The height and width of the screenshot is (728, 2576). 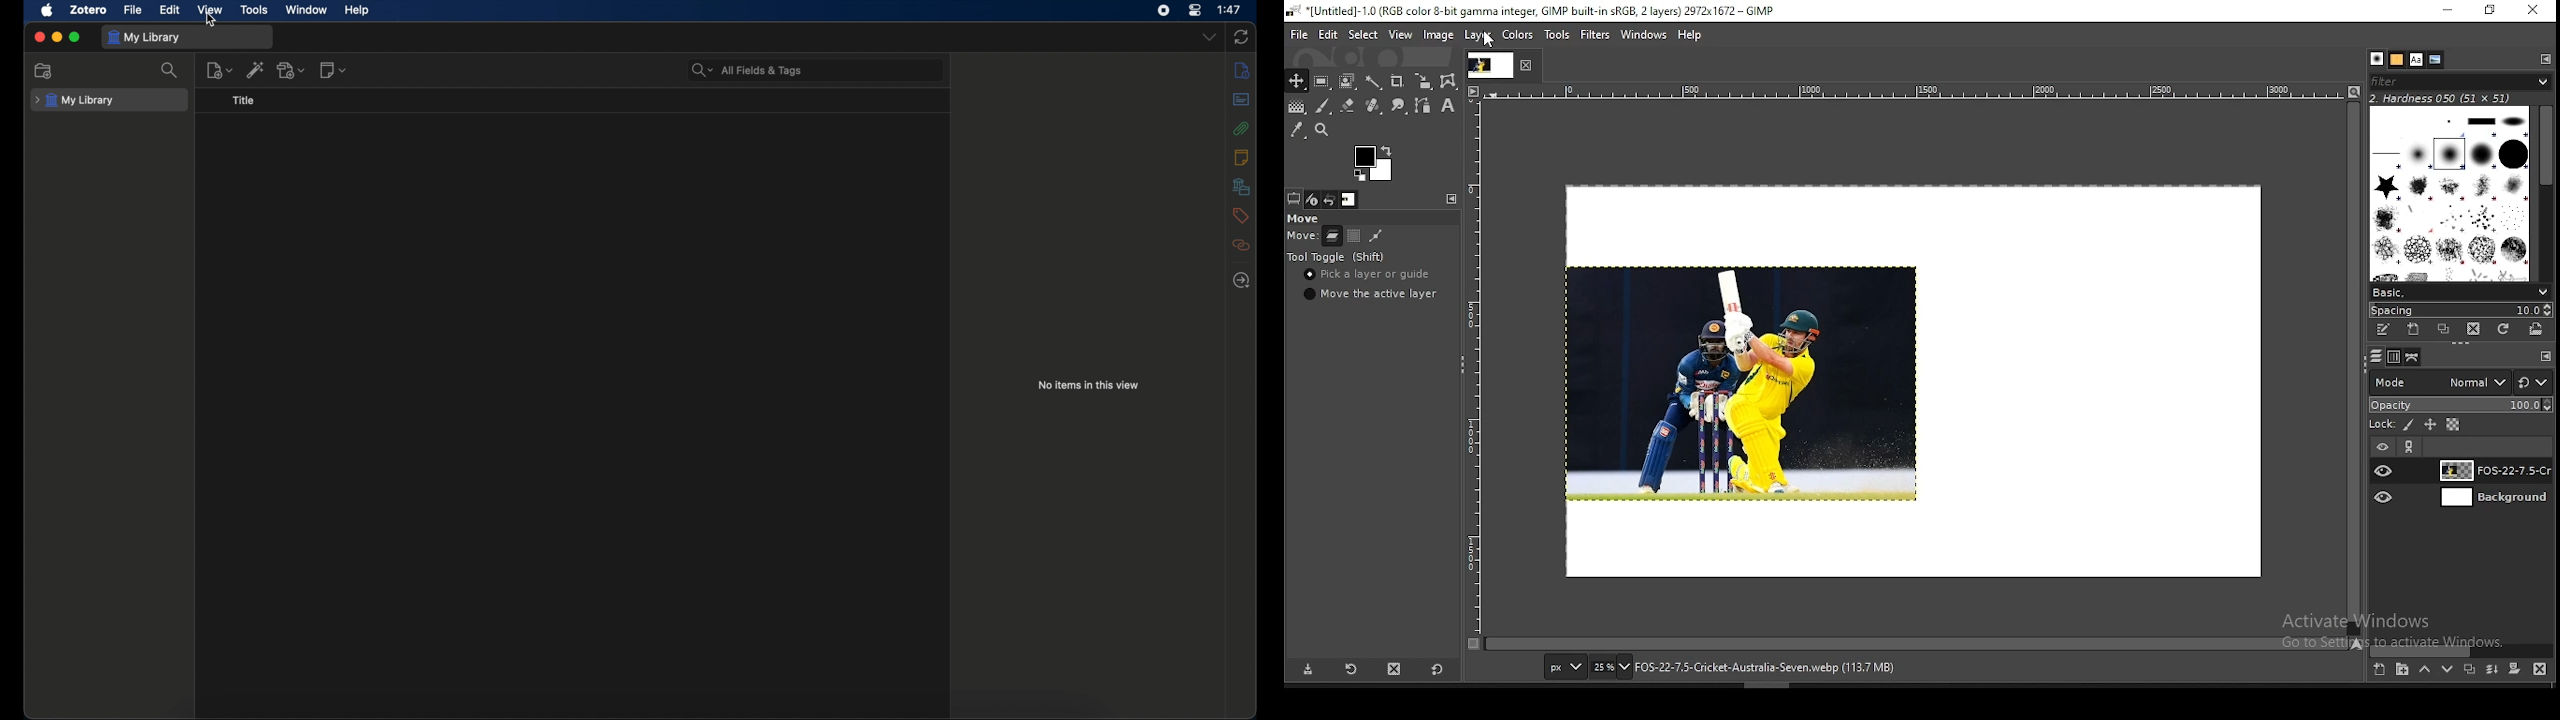 I want to click on lock alpha channel, so click(x=2452, y=425).